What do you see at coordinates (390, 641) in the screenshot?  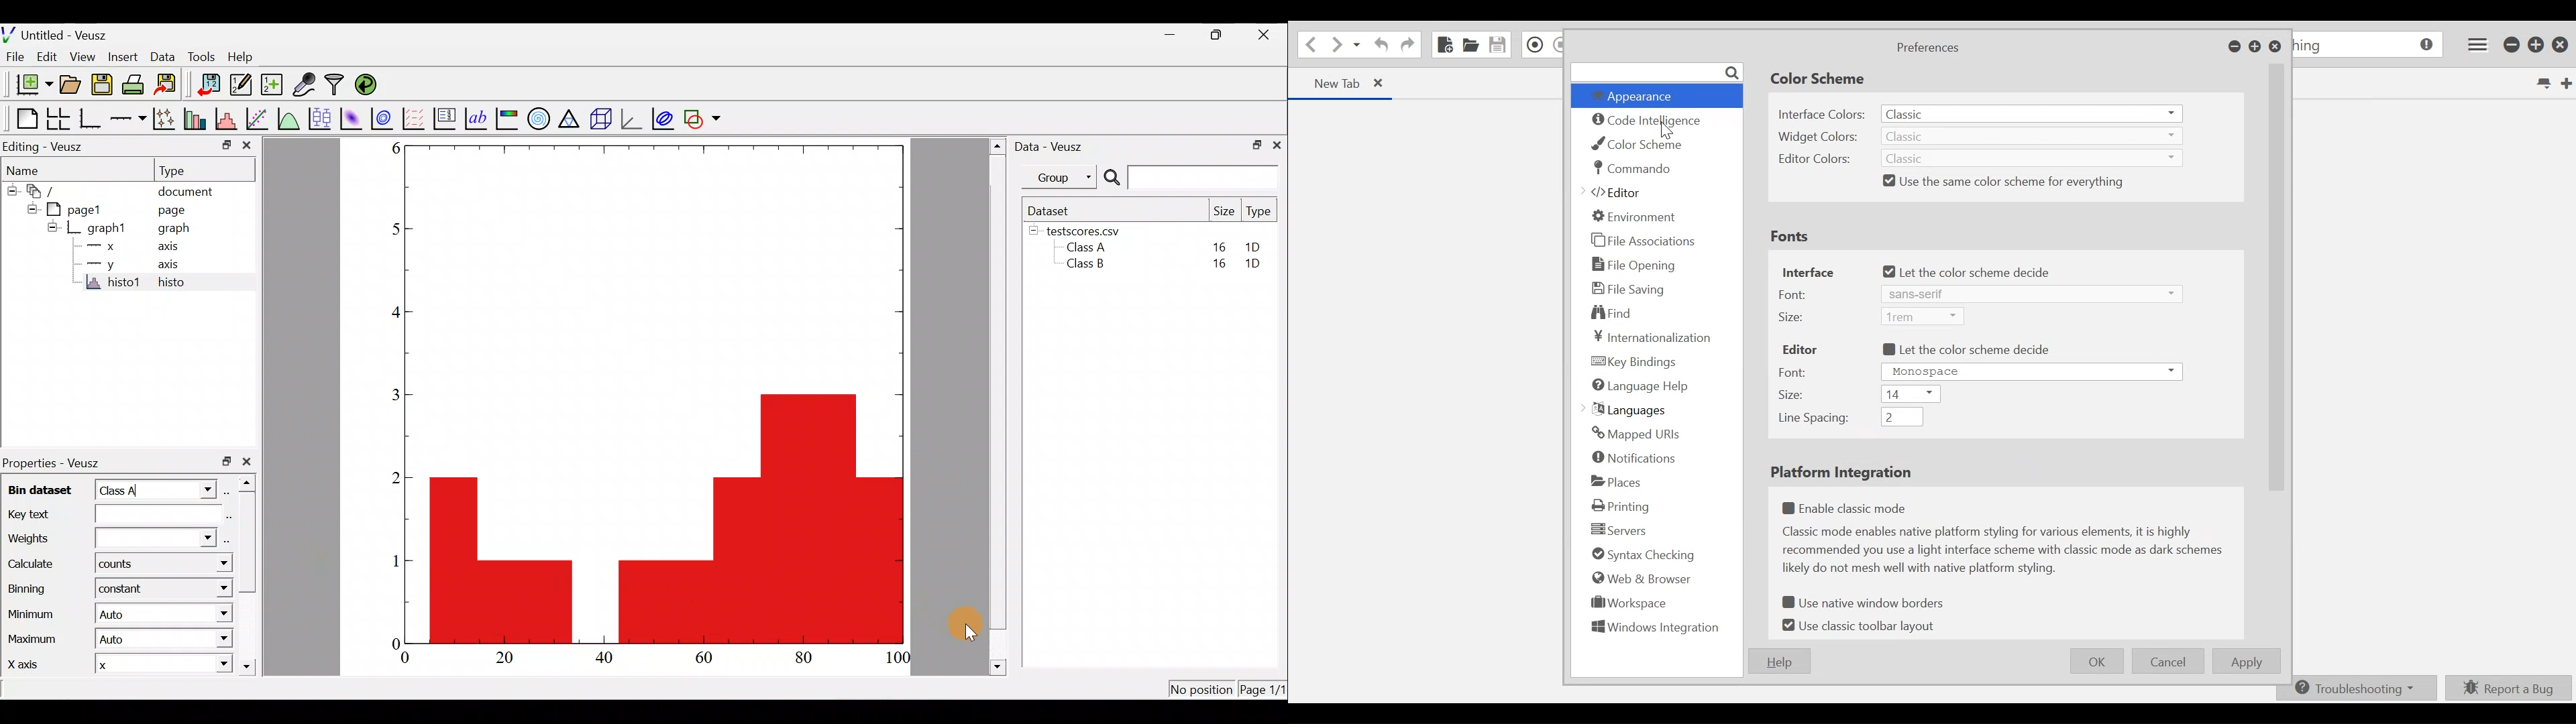 I see `0` at bounding box center [390, 641].